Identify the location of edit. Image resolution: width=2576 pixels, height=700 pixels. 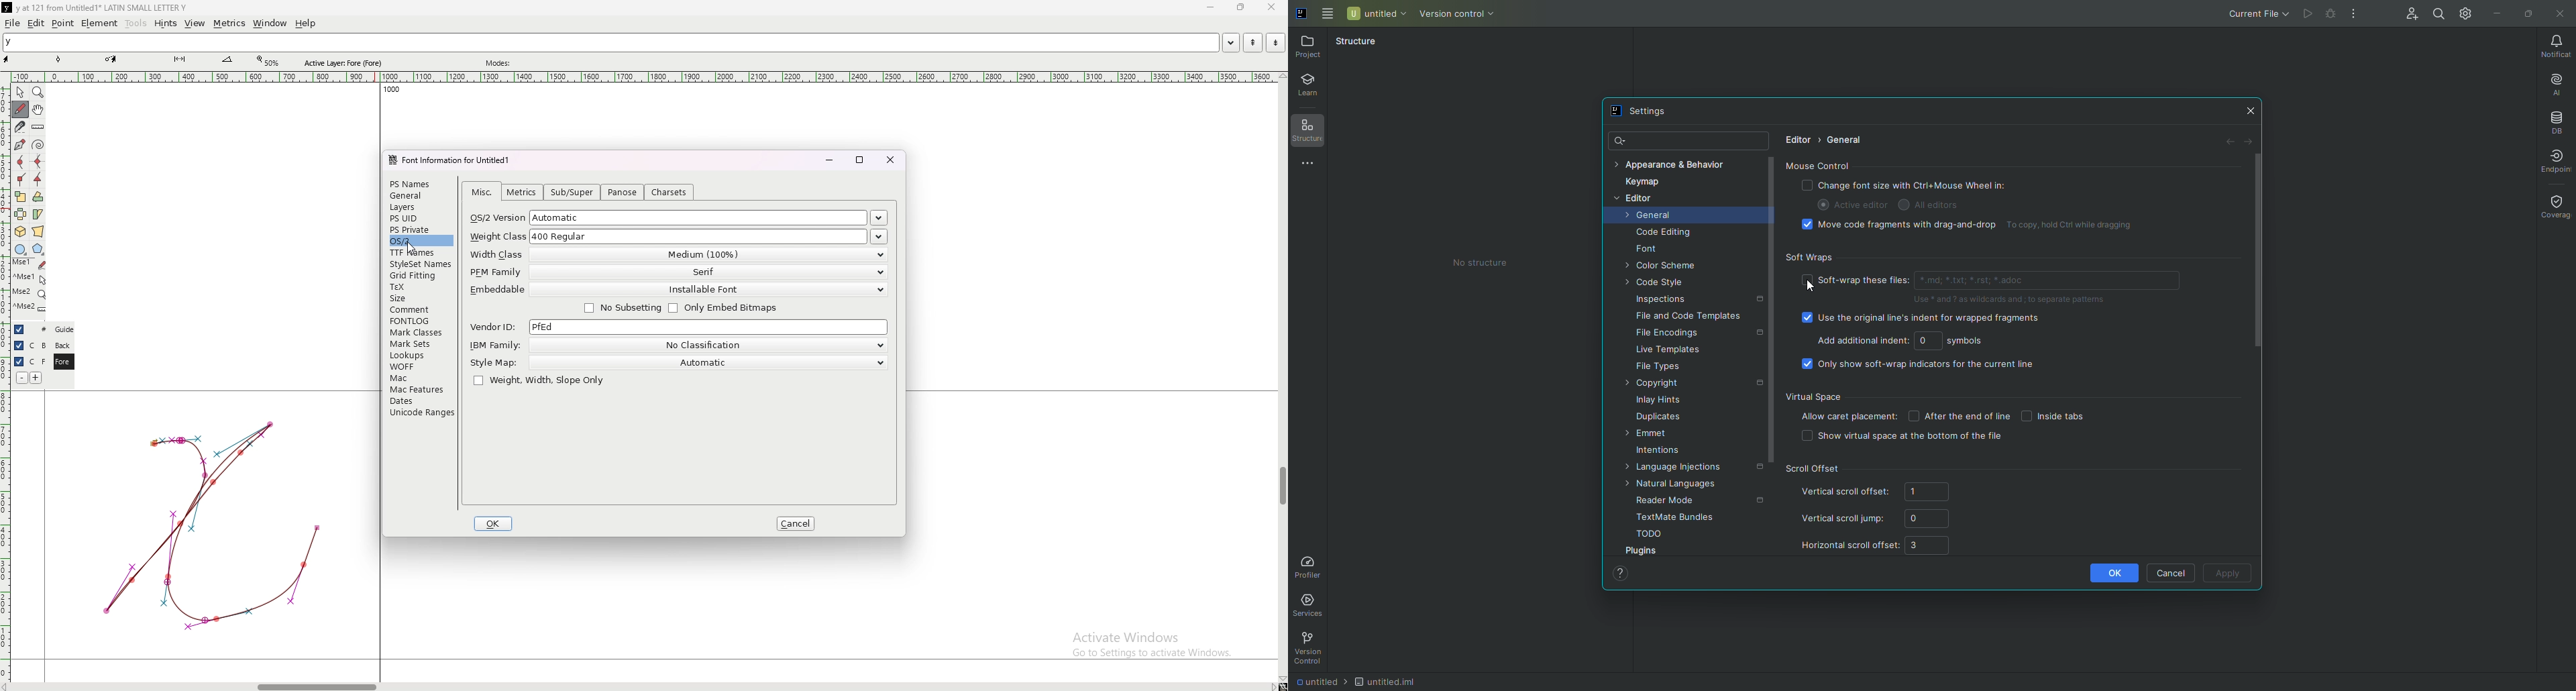
(36, 23).